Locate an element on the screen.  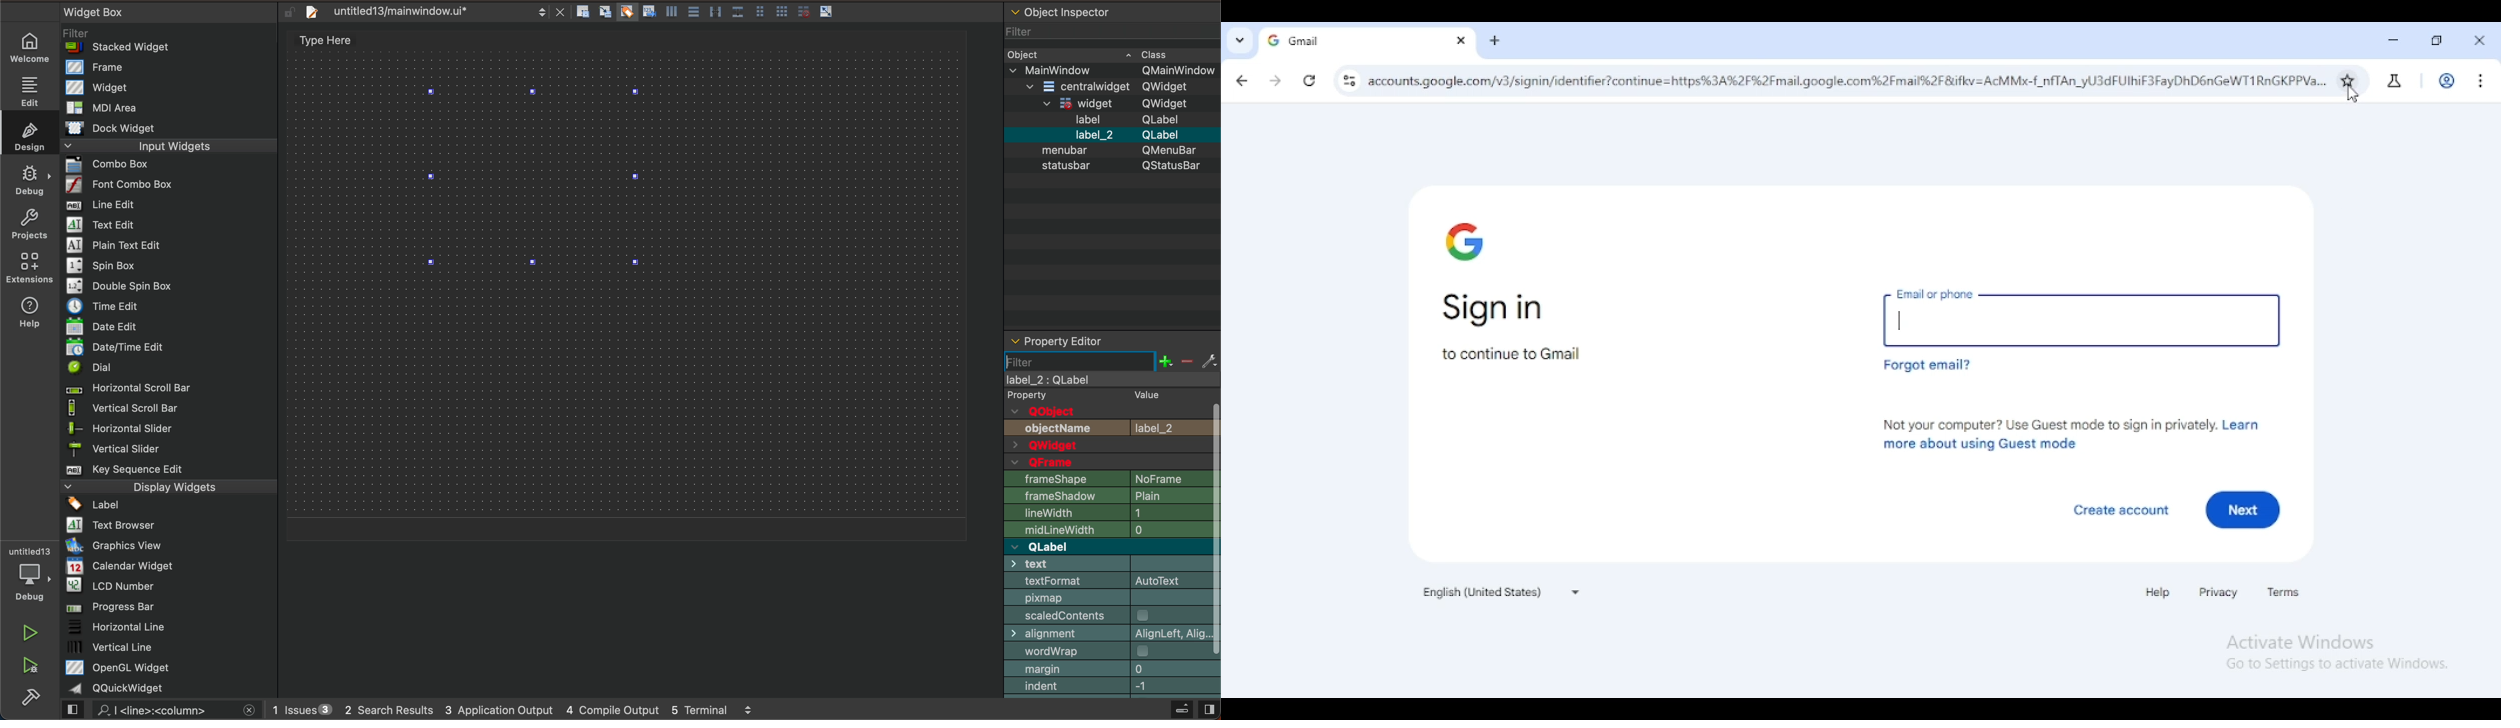
shadow is located at coordinates (1111, 498).